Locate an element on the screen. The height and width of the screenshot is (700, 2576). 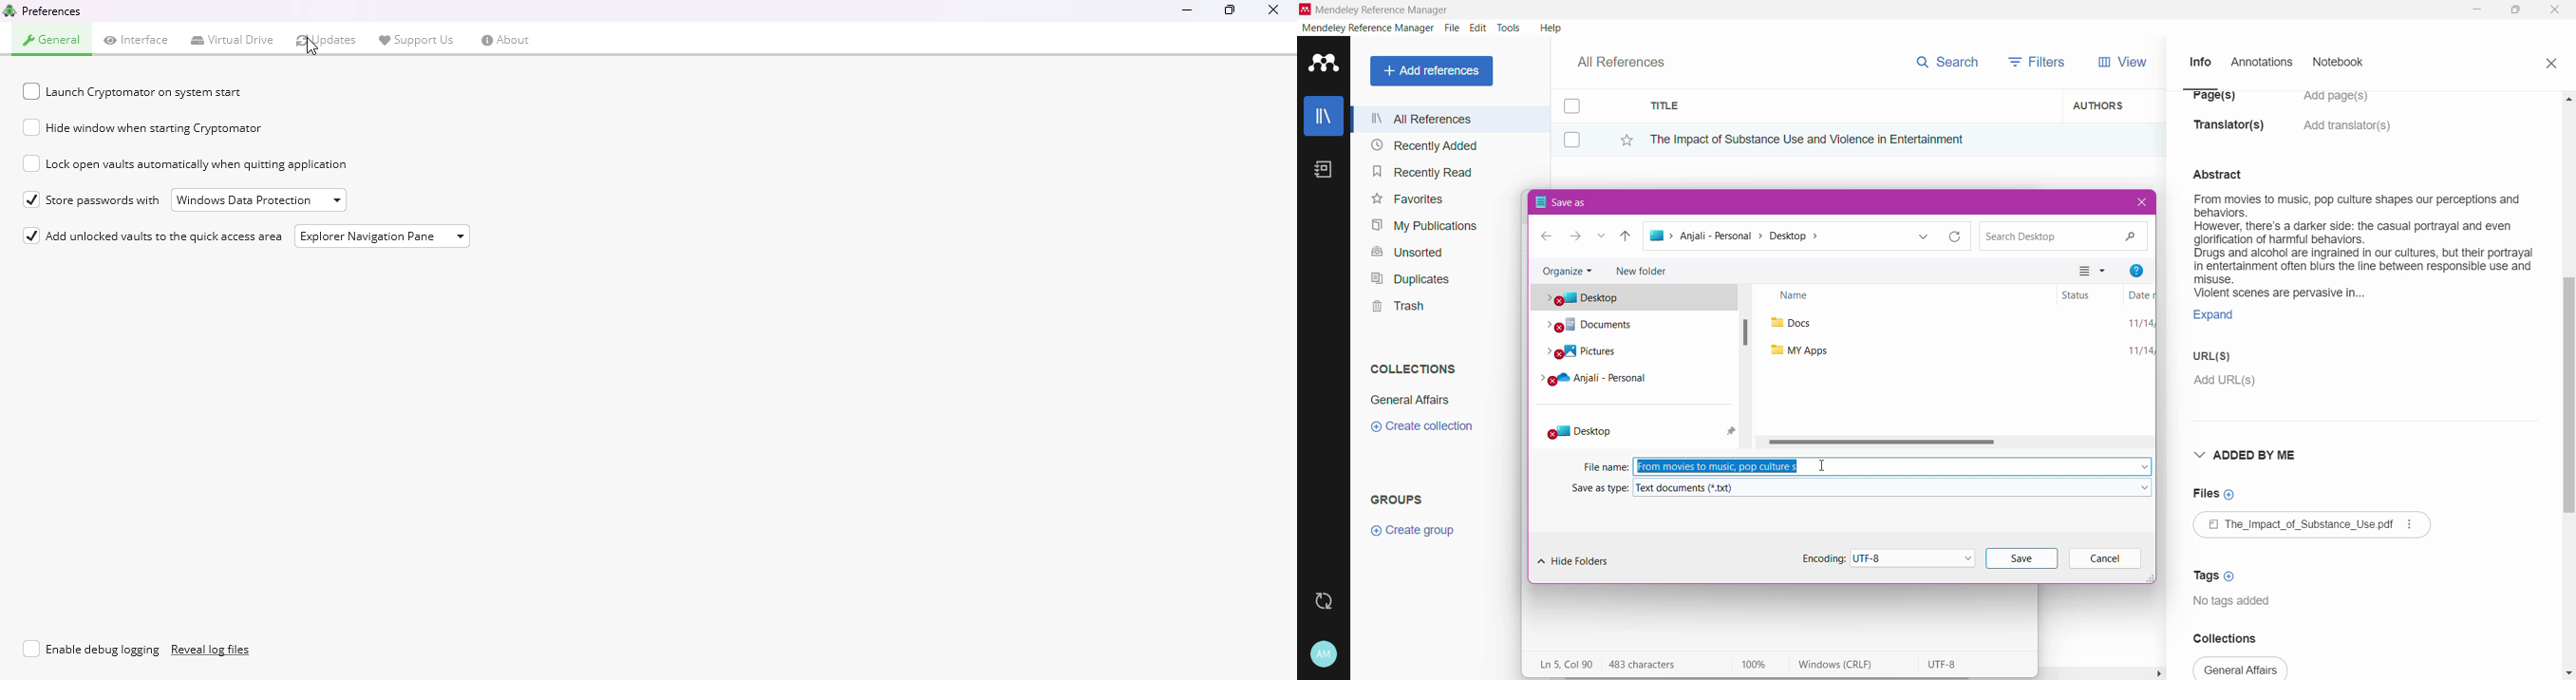
Click to Add URL(s) is located at coordinates (2227, 382).